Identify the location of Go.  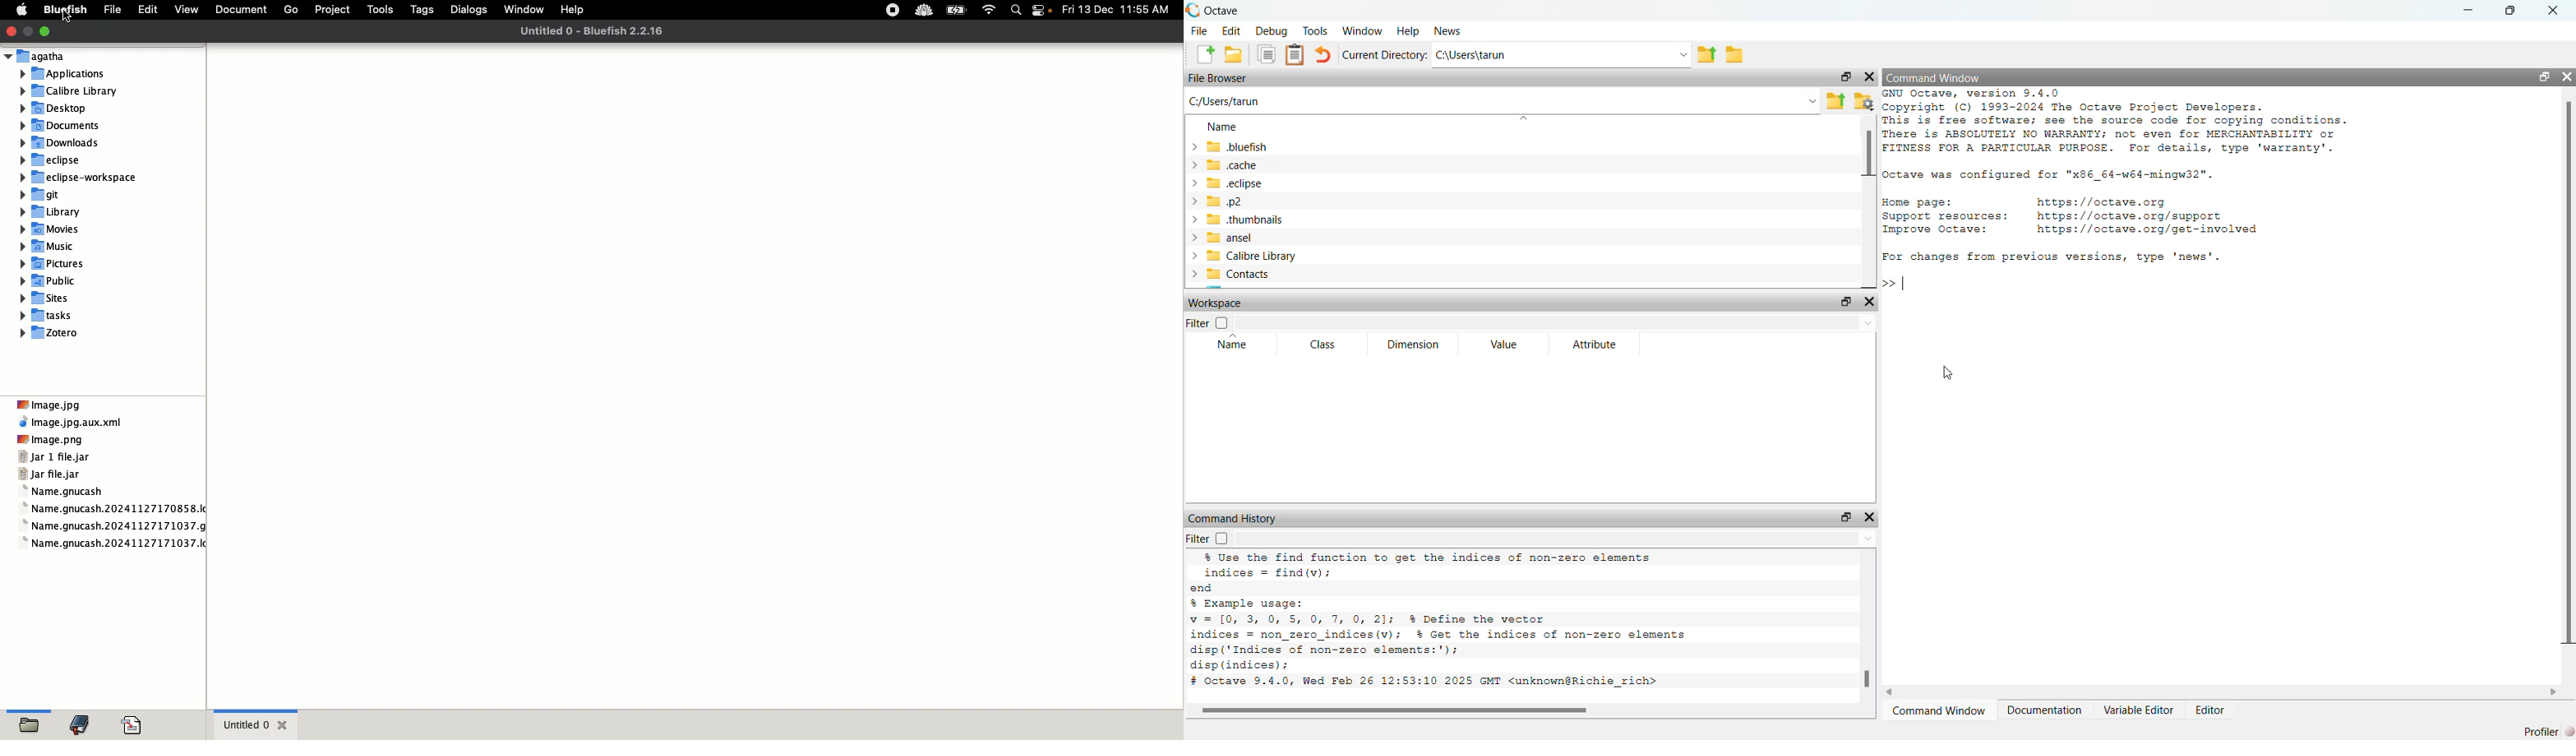
(289, 11).